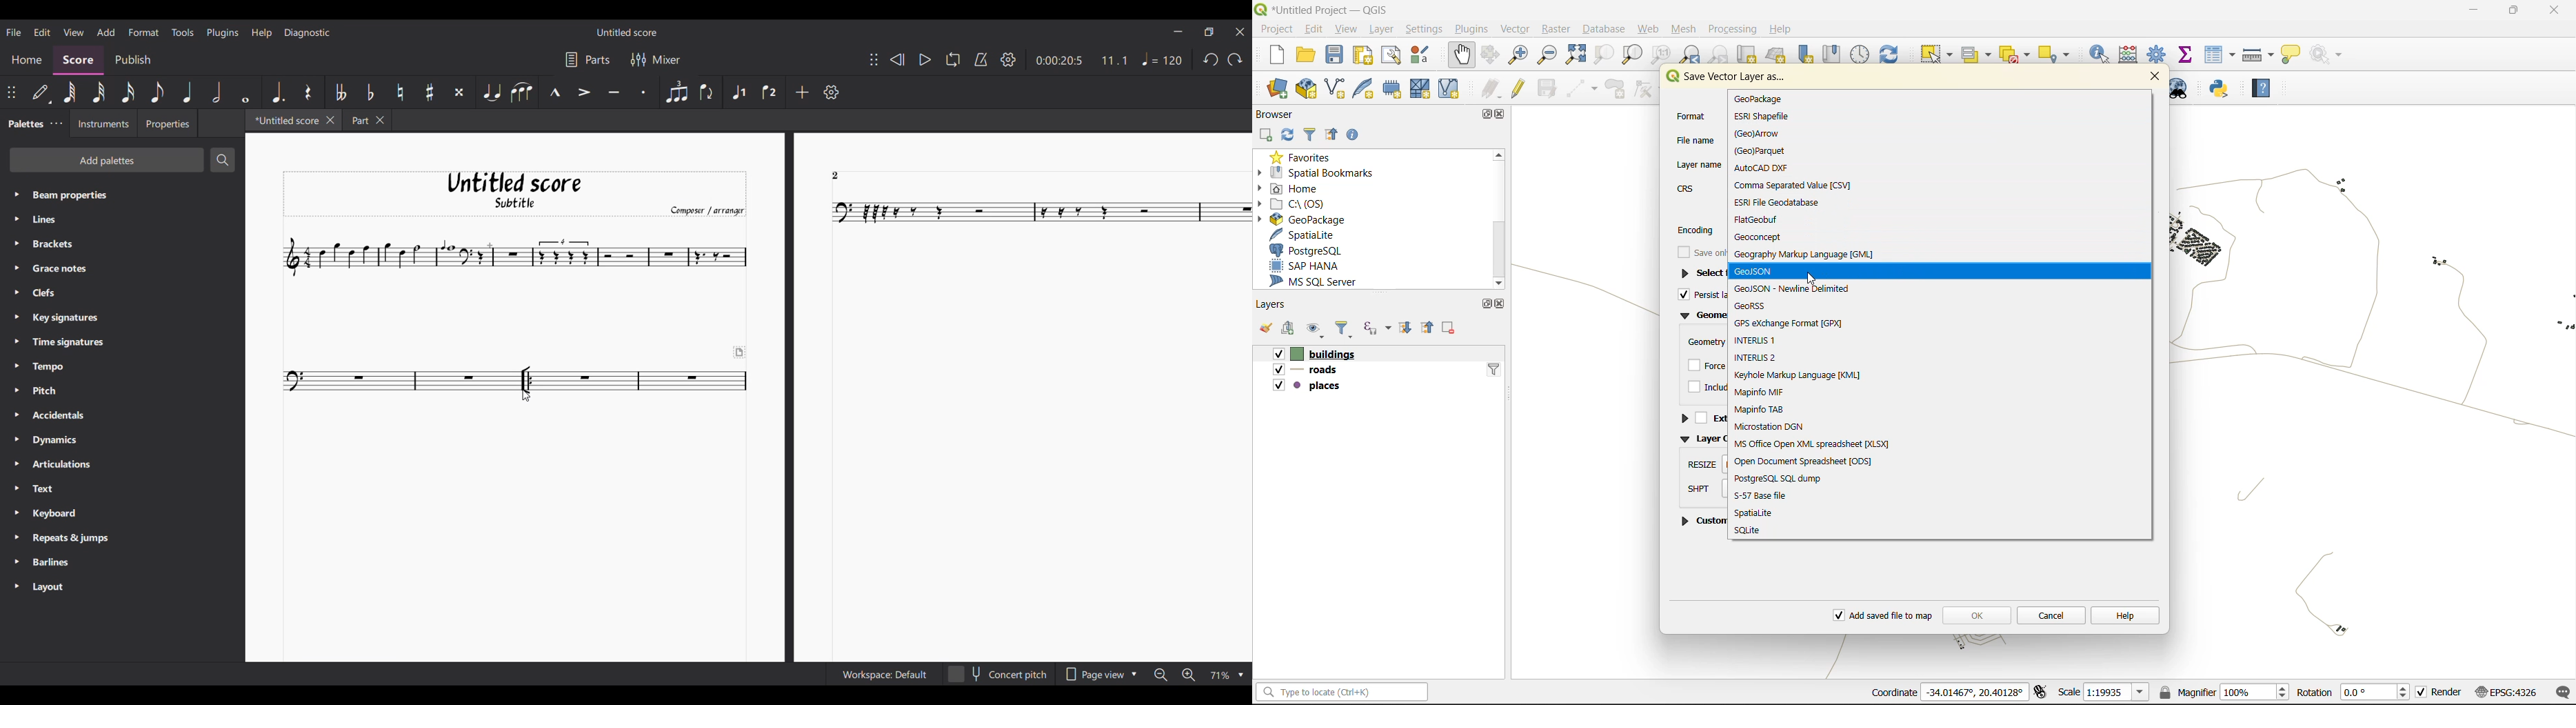 This screenshot has height=728, width=2576. I want to click on zoom selection, so click(1600, 54).